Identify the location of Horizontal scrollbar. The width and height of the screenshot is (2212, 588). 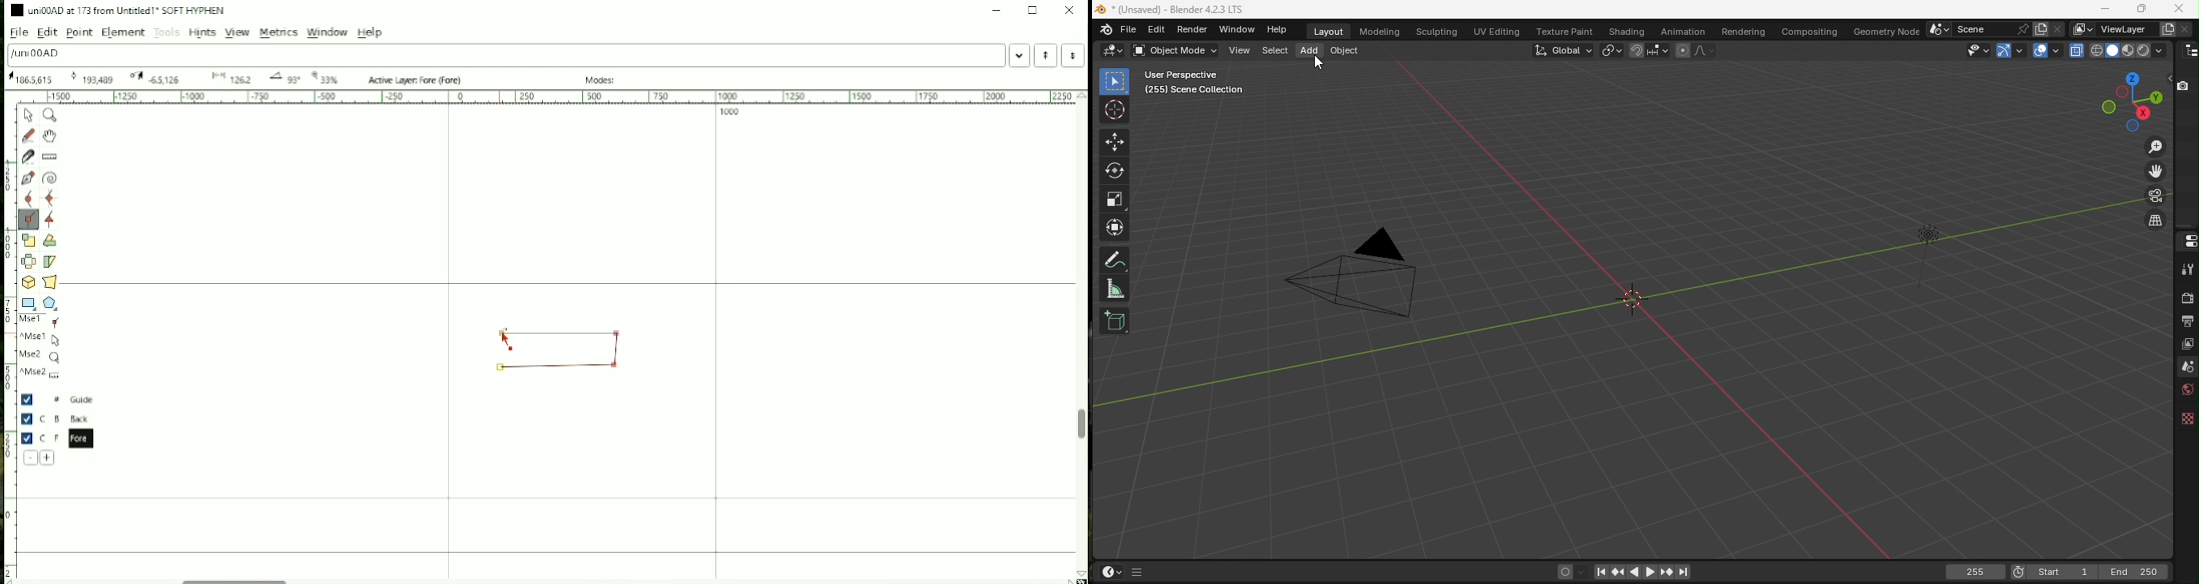
(240, 578).